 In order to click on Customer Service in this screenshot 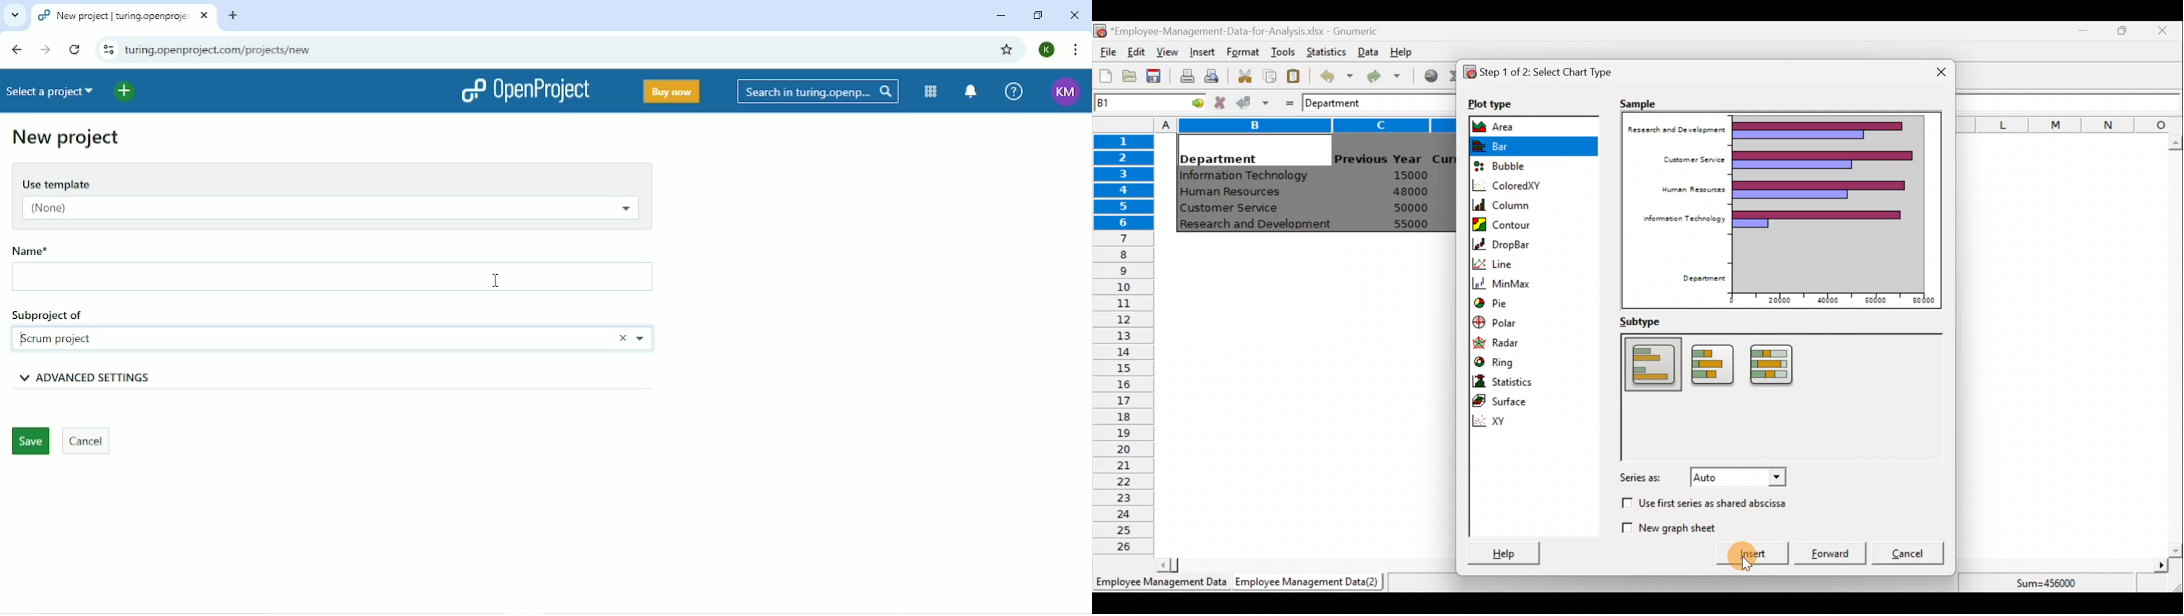, I will do `click(1693, 159)`.